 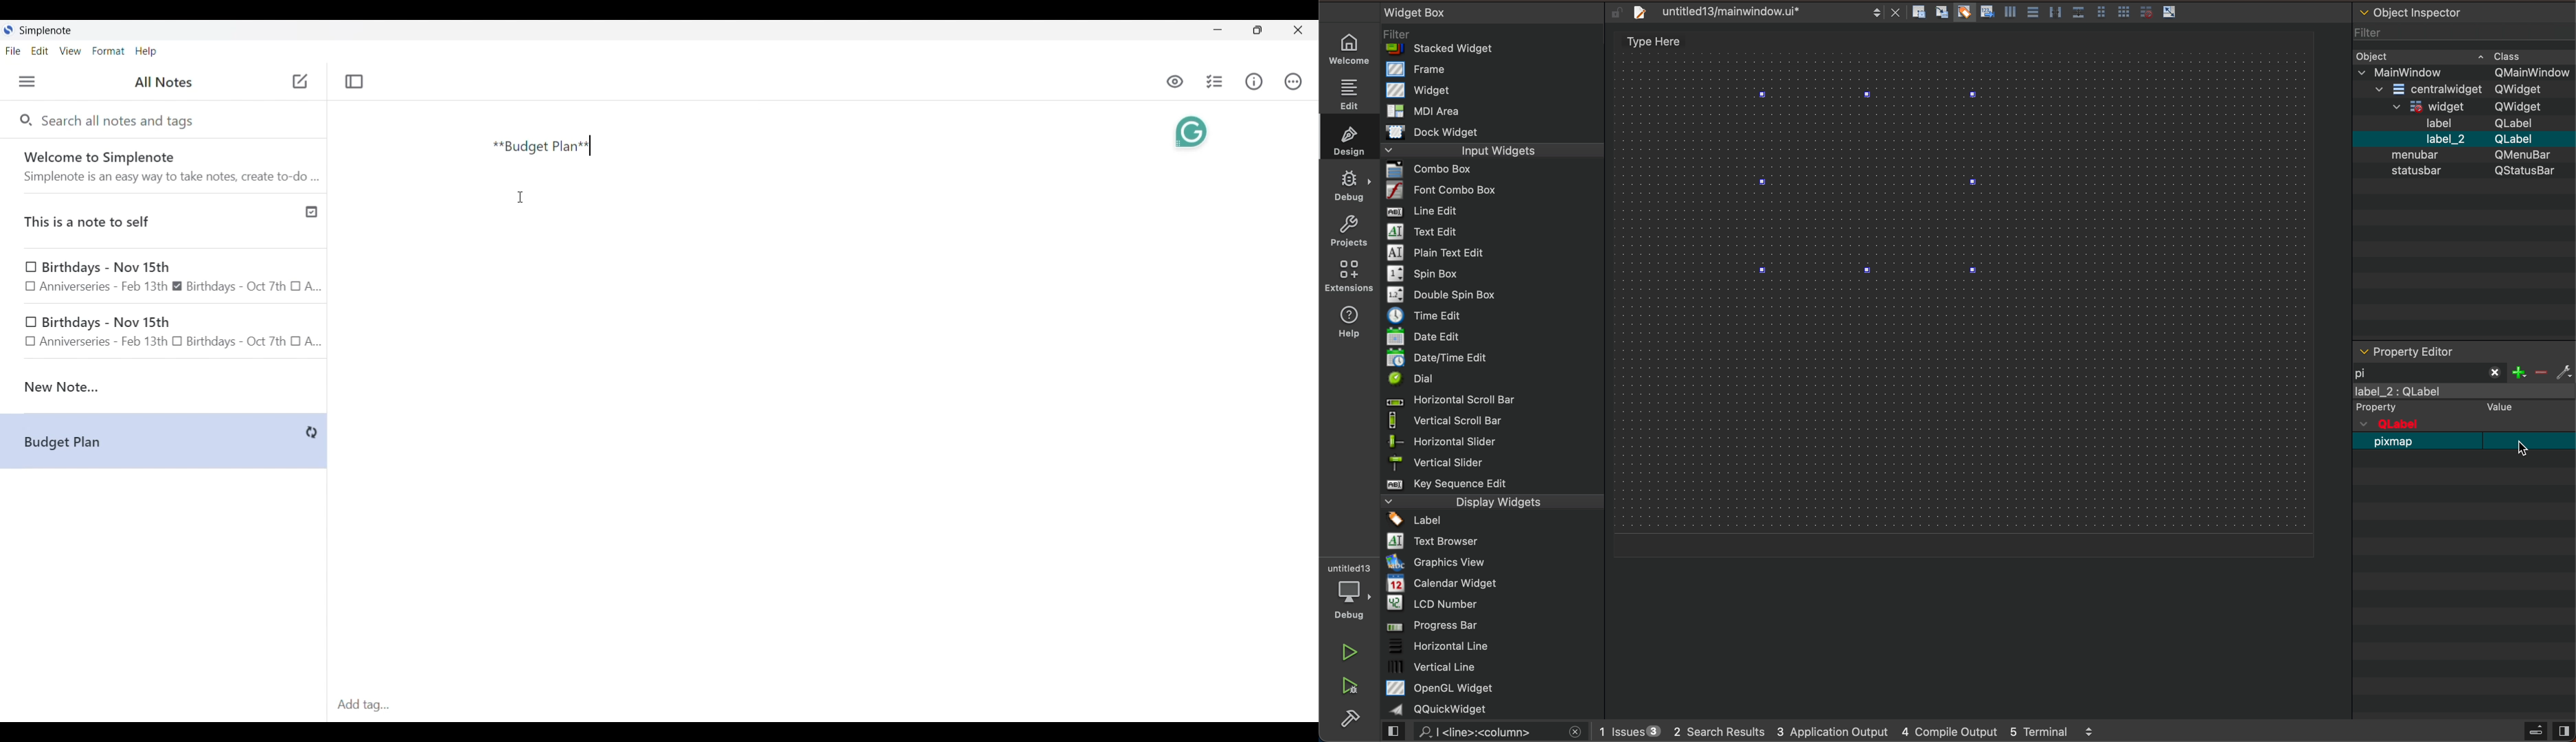 What do you see at coordinates (71, 50) in the screenshot?
I see `View menu` at bounding box center [71, 50].